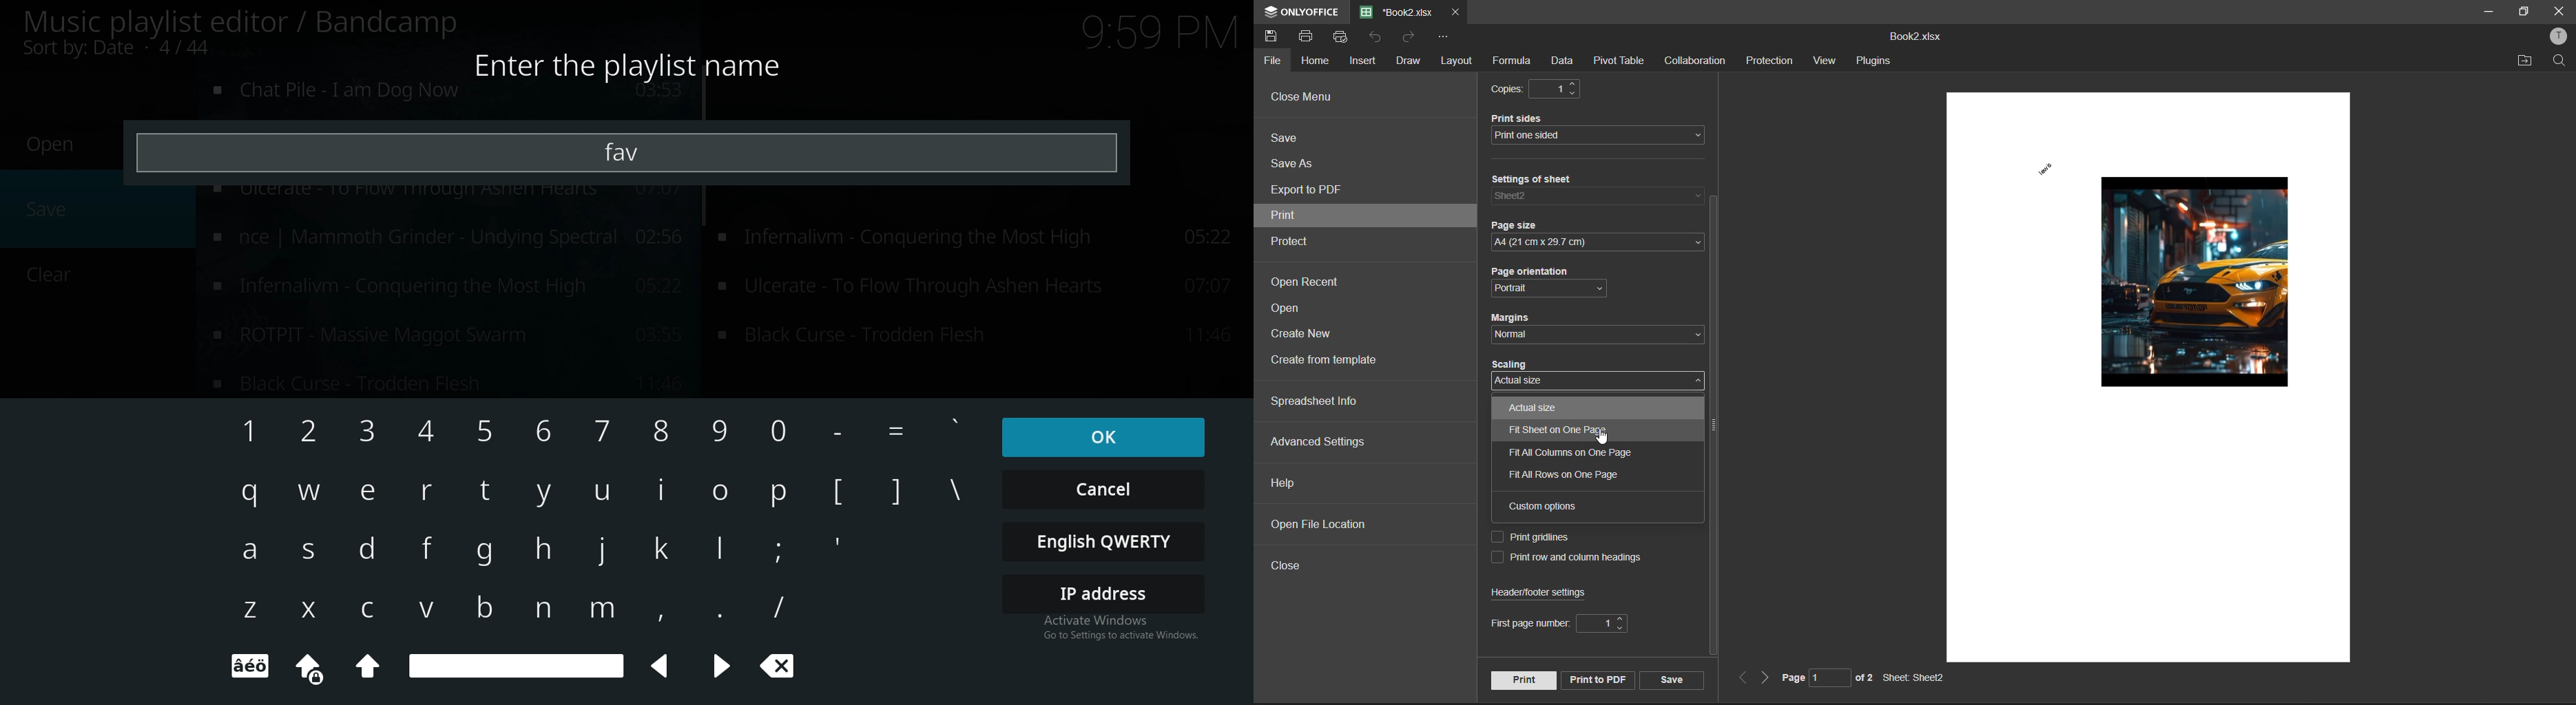 This screenshot has width=2576, height=728. What do you see at coordinates (1455, 63) in the screenshot?
I see `layout` at bounding box center [1455, 63].